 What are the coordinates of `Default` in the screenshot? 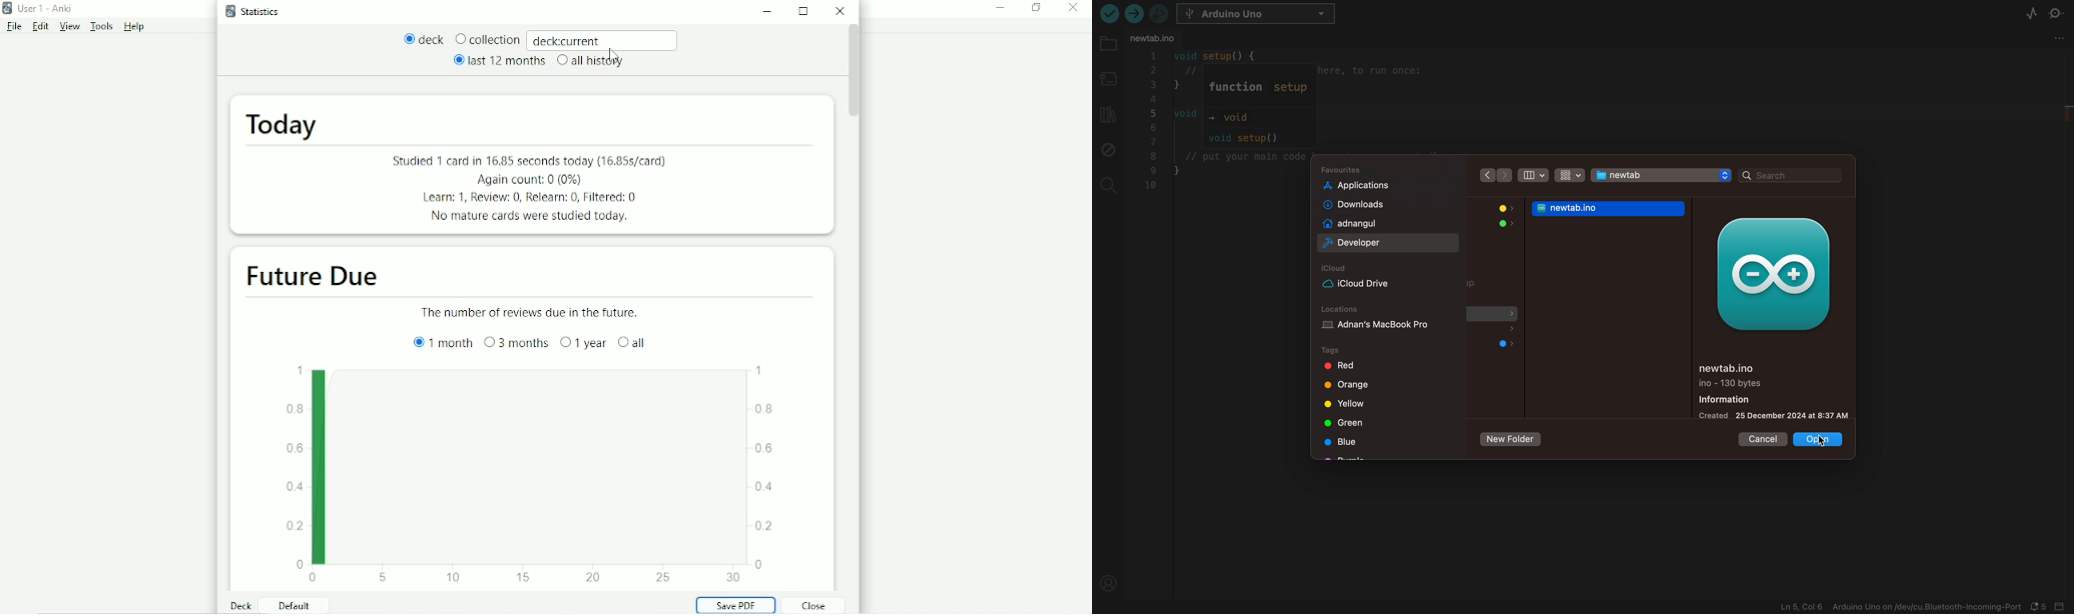 It's located at (291, 606).